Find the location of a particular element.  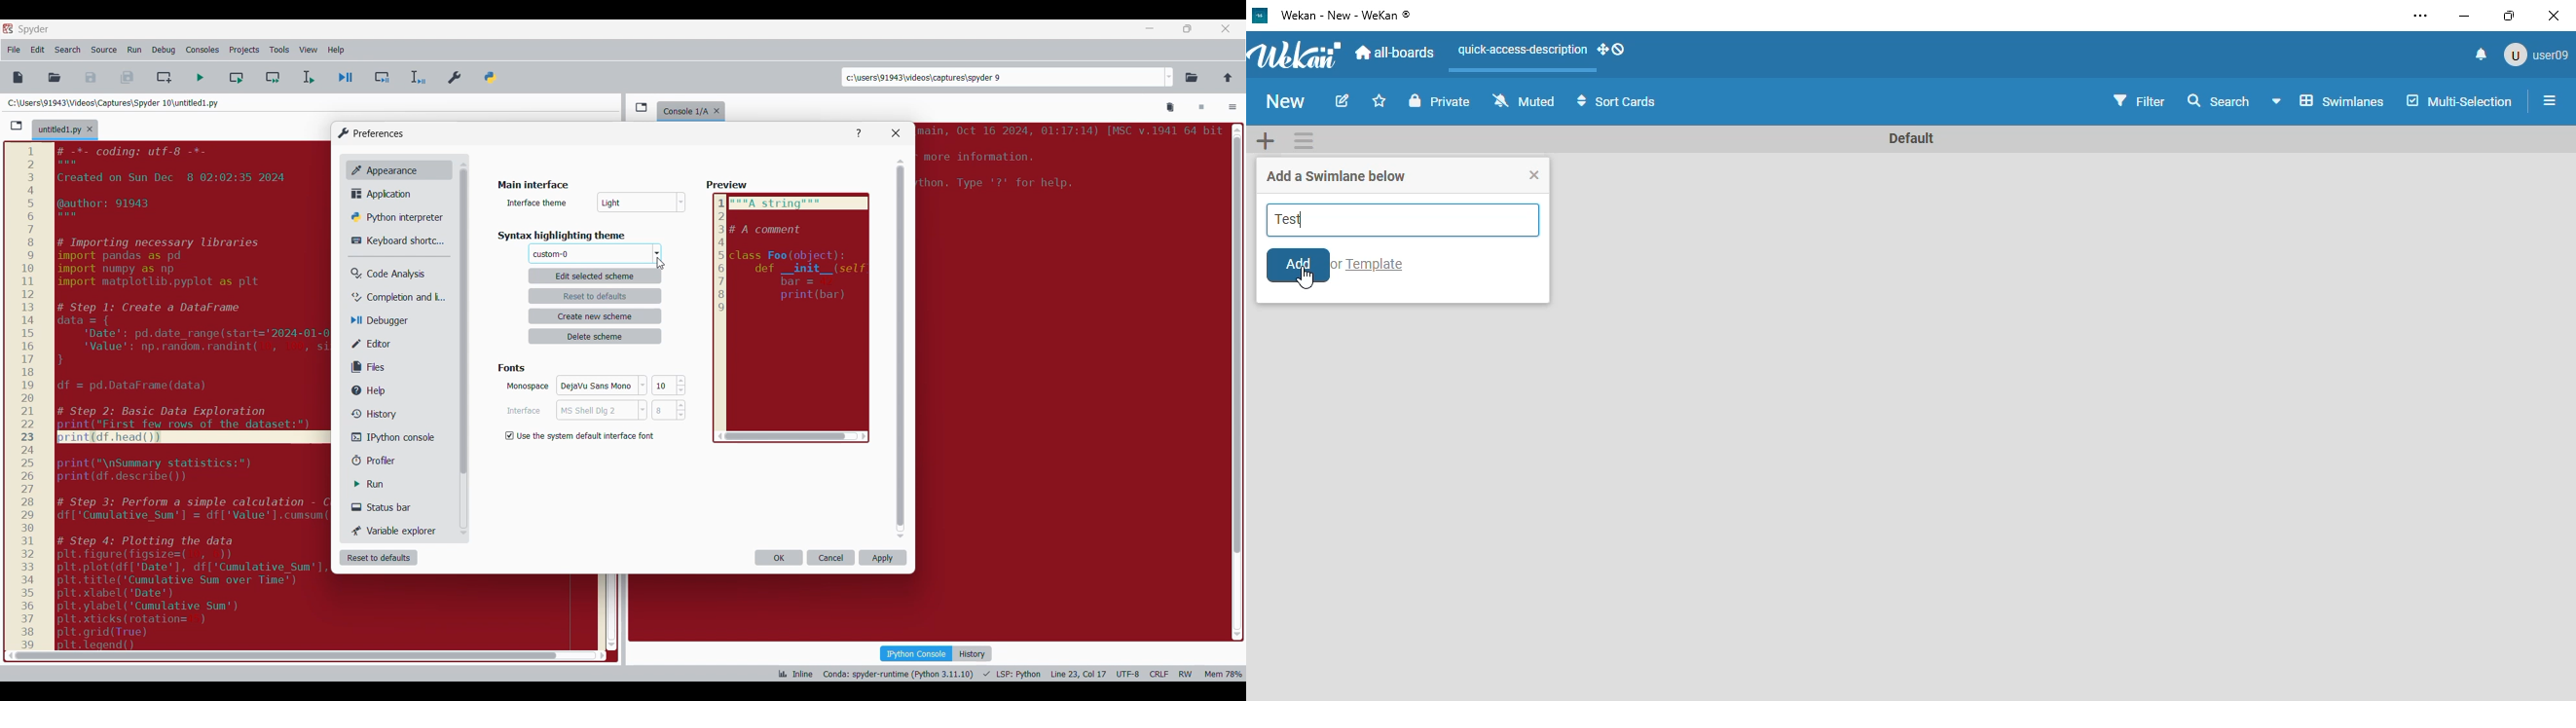

History is located at coordinates (371, 413).